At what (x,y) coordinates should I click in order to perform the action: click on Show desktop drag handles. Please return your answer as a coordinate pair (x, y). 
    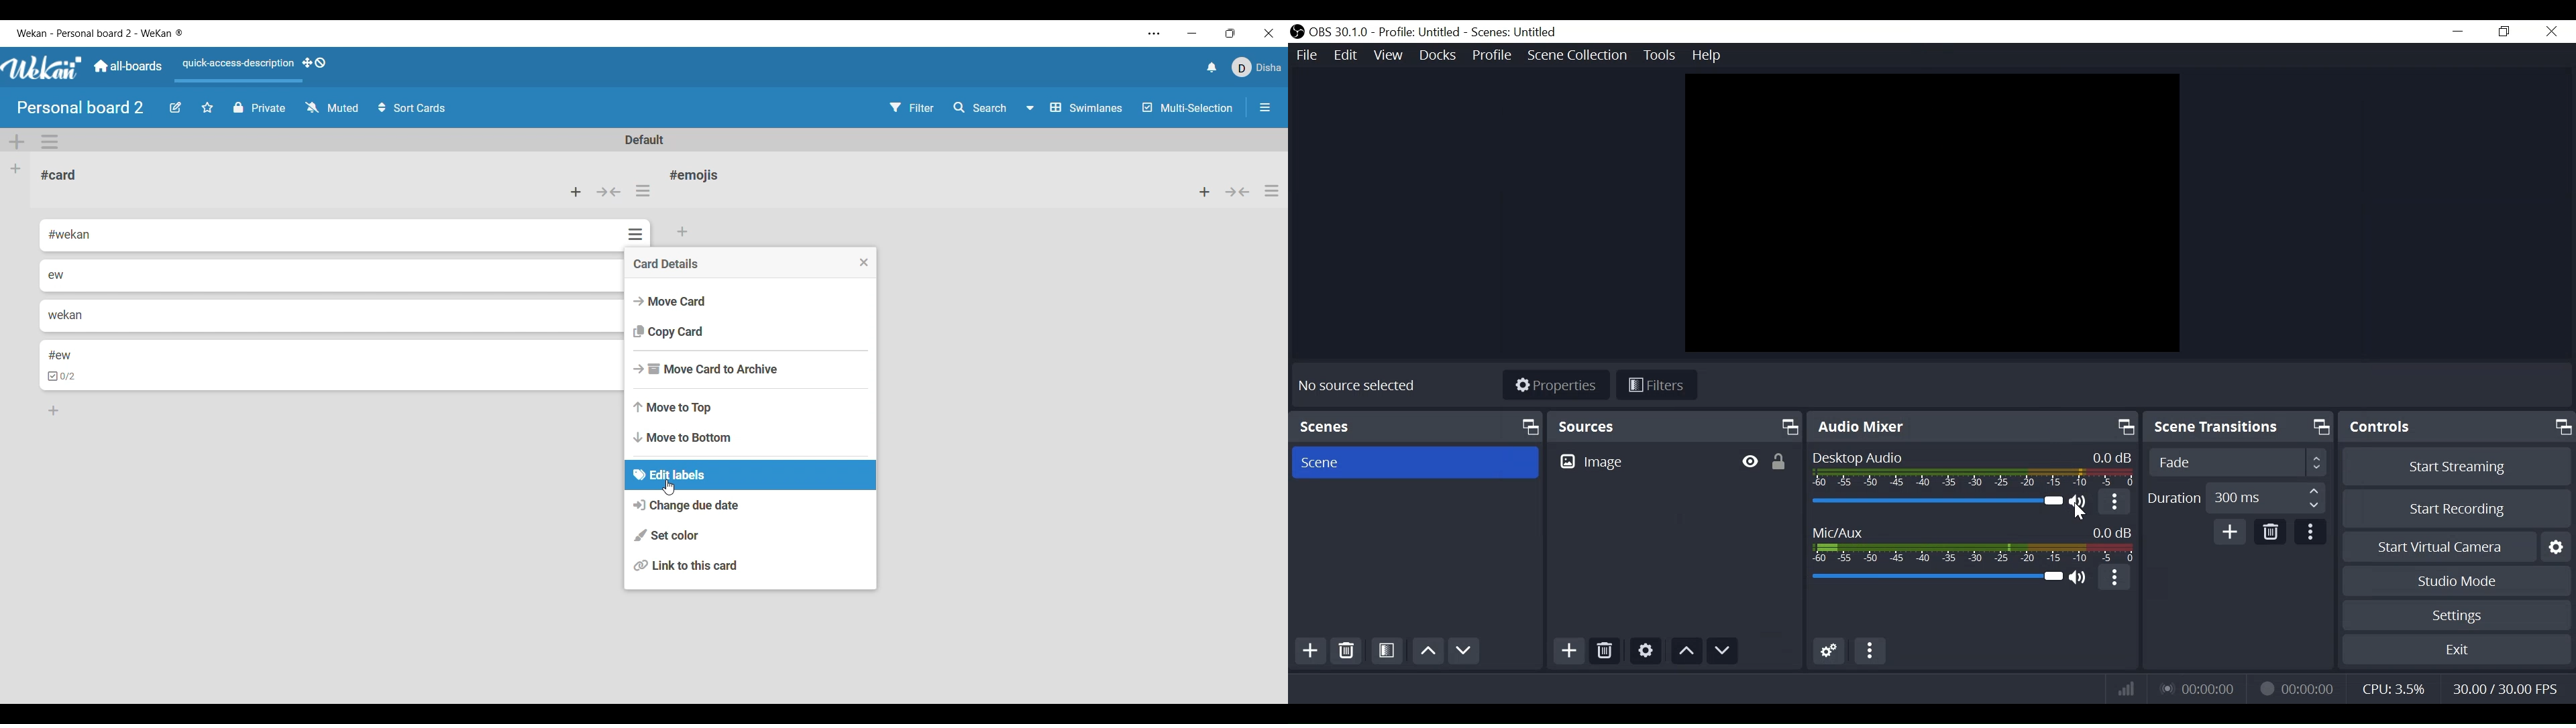
    Looking at the image, I should click on (314, 62).